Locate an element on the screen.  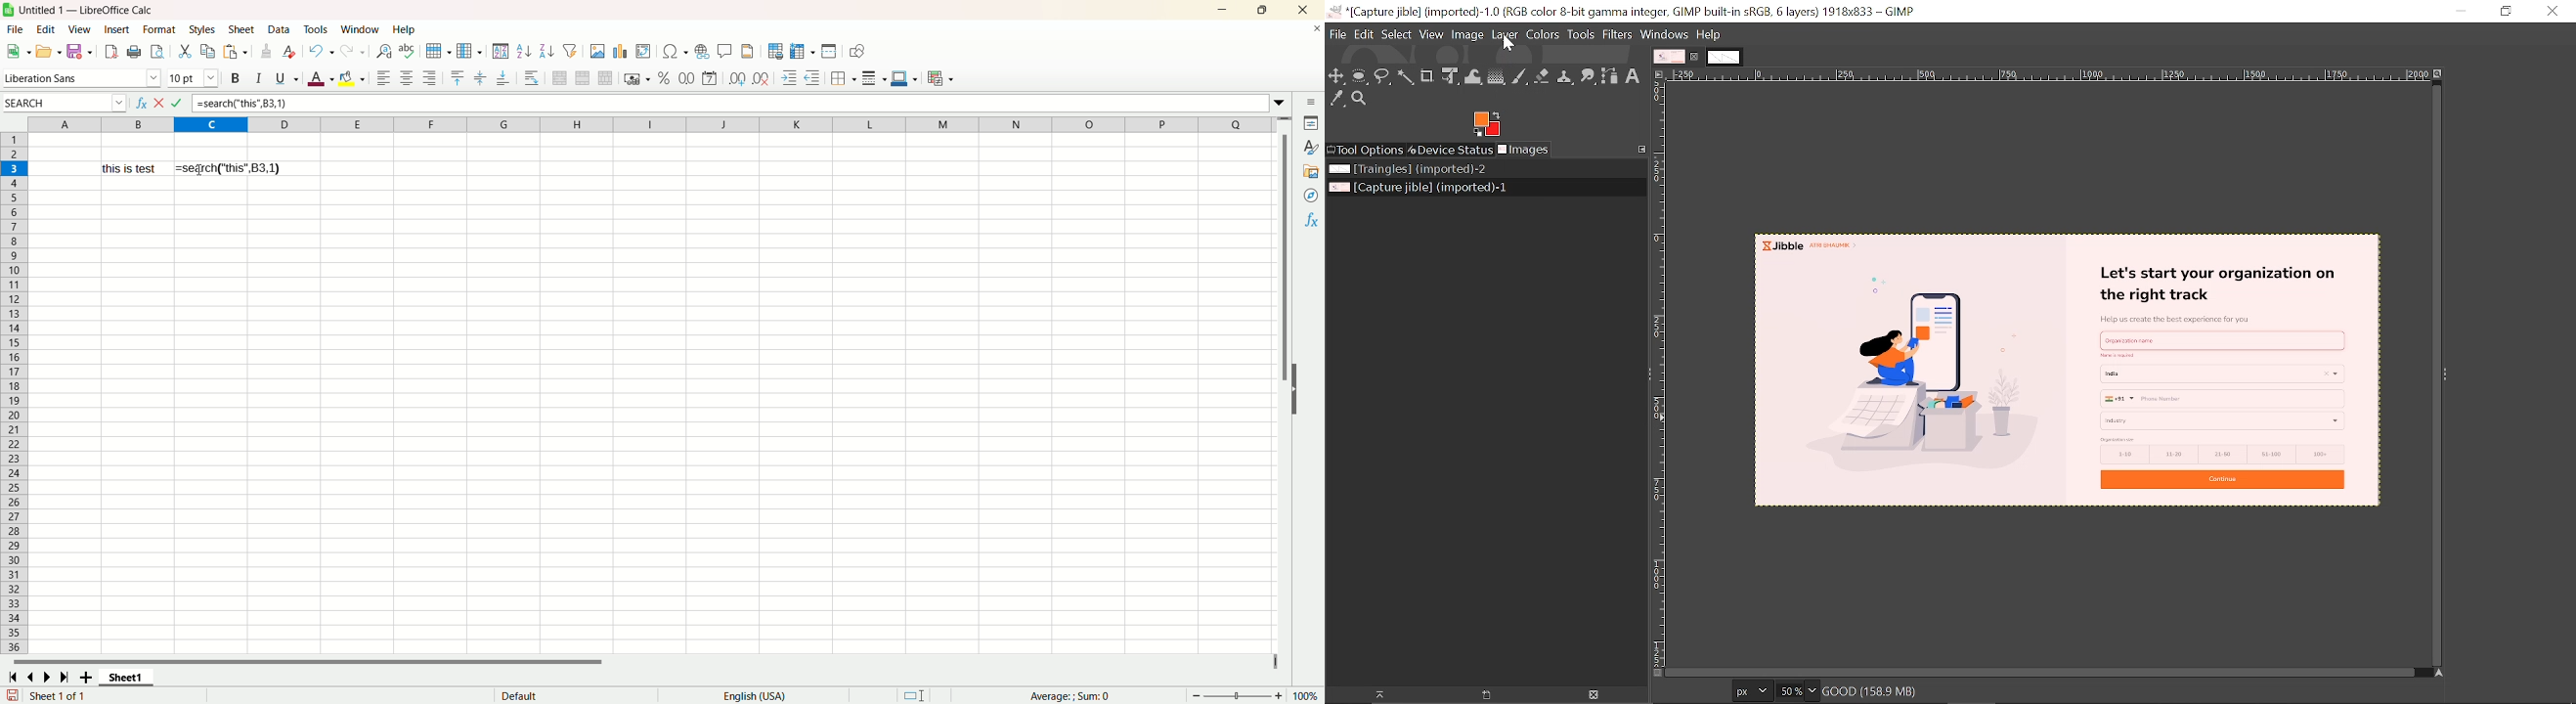
file is located at coordinates (17, 30).